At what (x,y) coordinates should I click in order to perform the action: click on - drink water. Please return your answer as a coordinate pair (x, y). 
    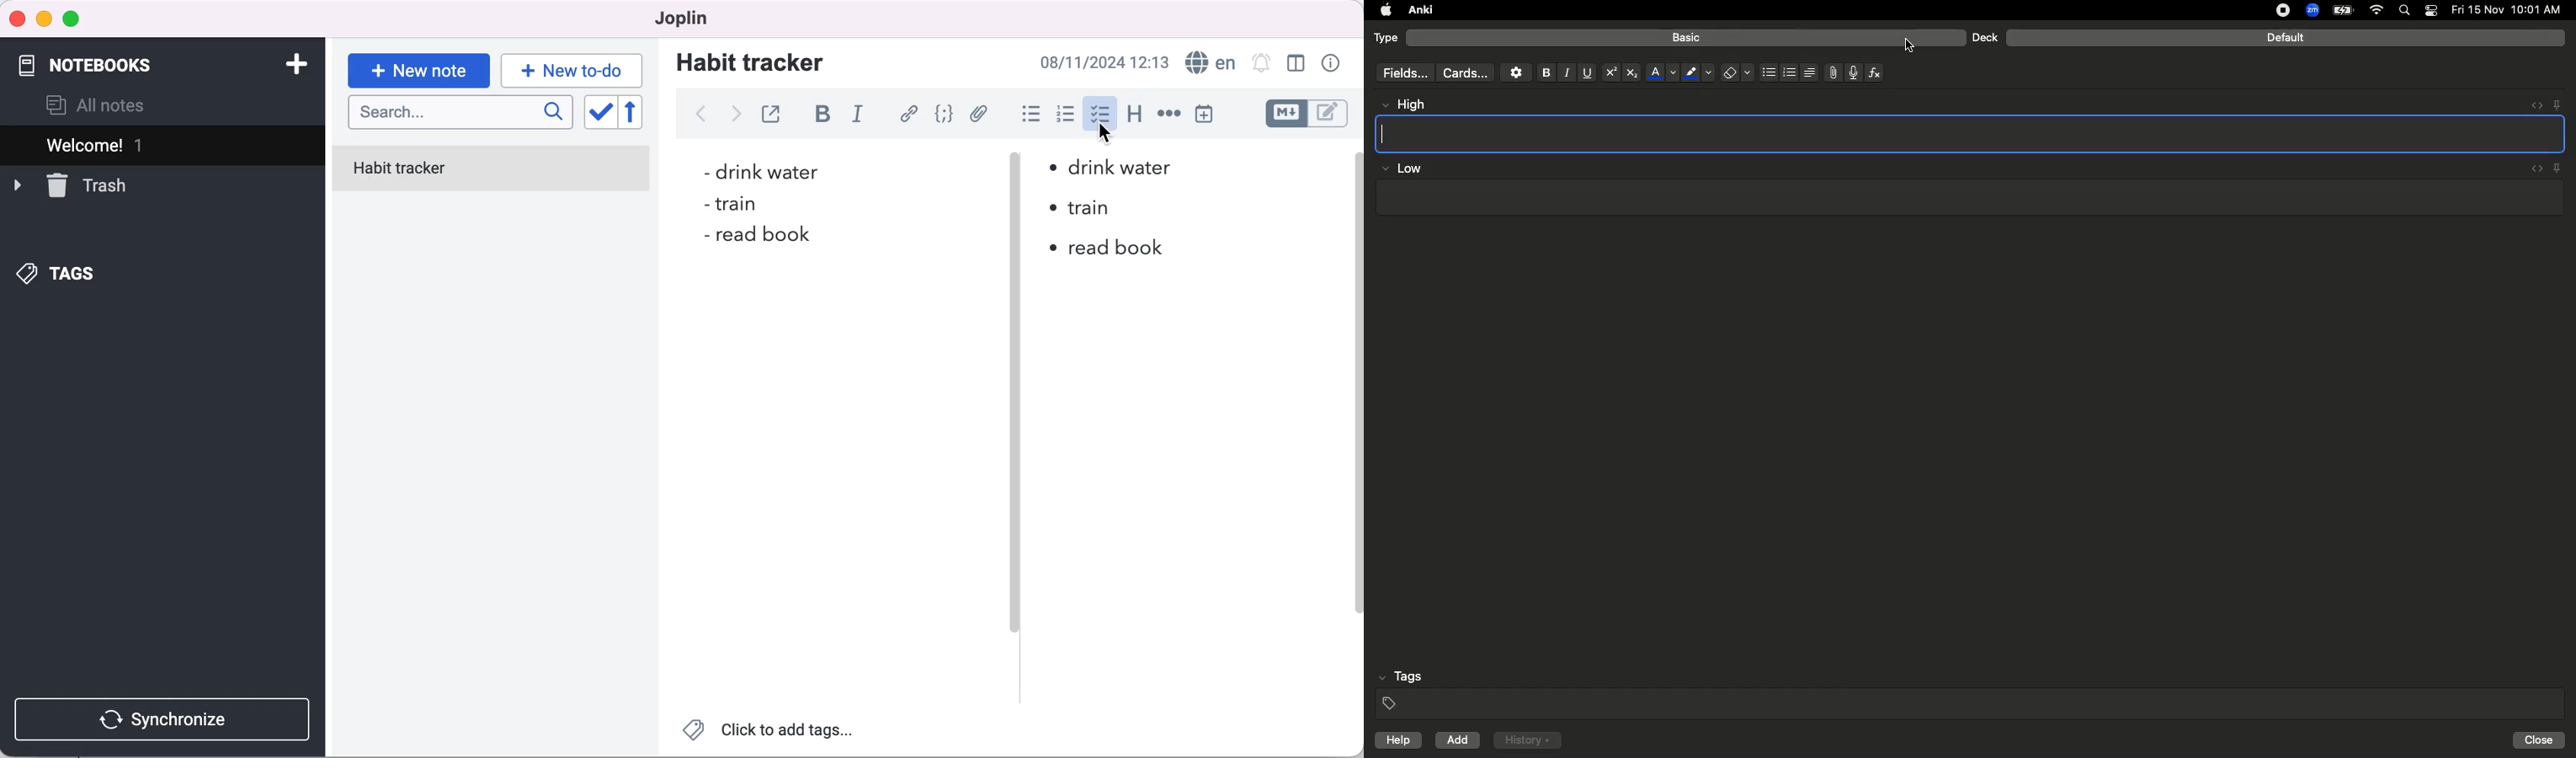
    Looking at the image, I should click on (755, 171).